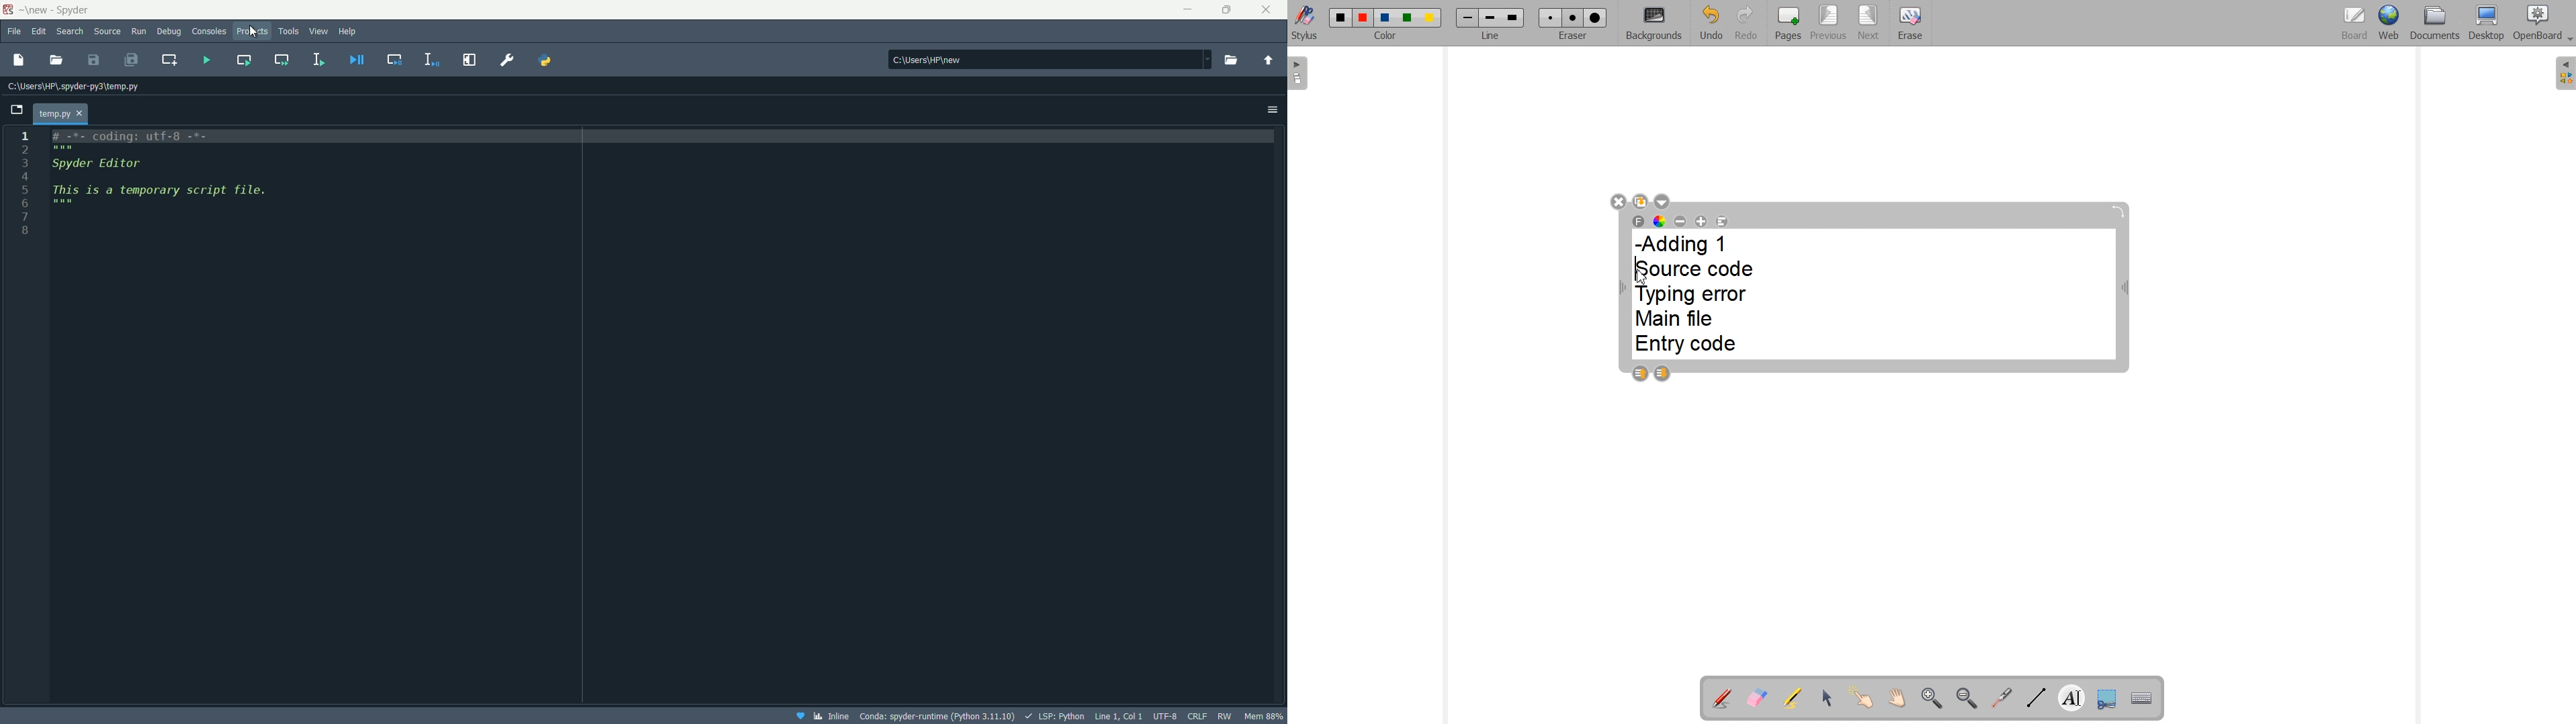 This screenshot has height=728, width=2576. Describe the element at coordinates (17, 60) in the screenshot. I see `New File ` at that location.